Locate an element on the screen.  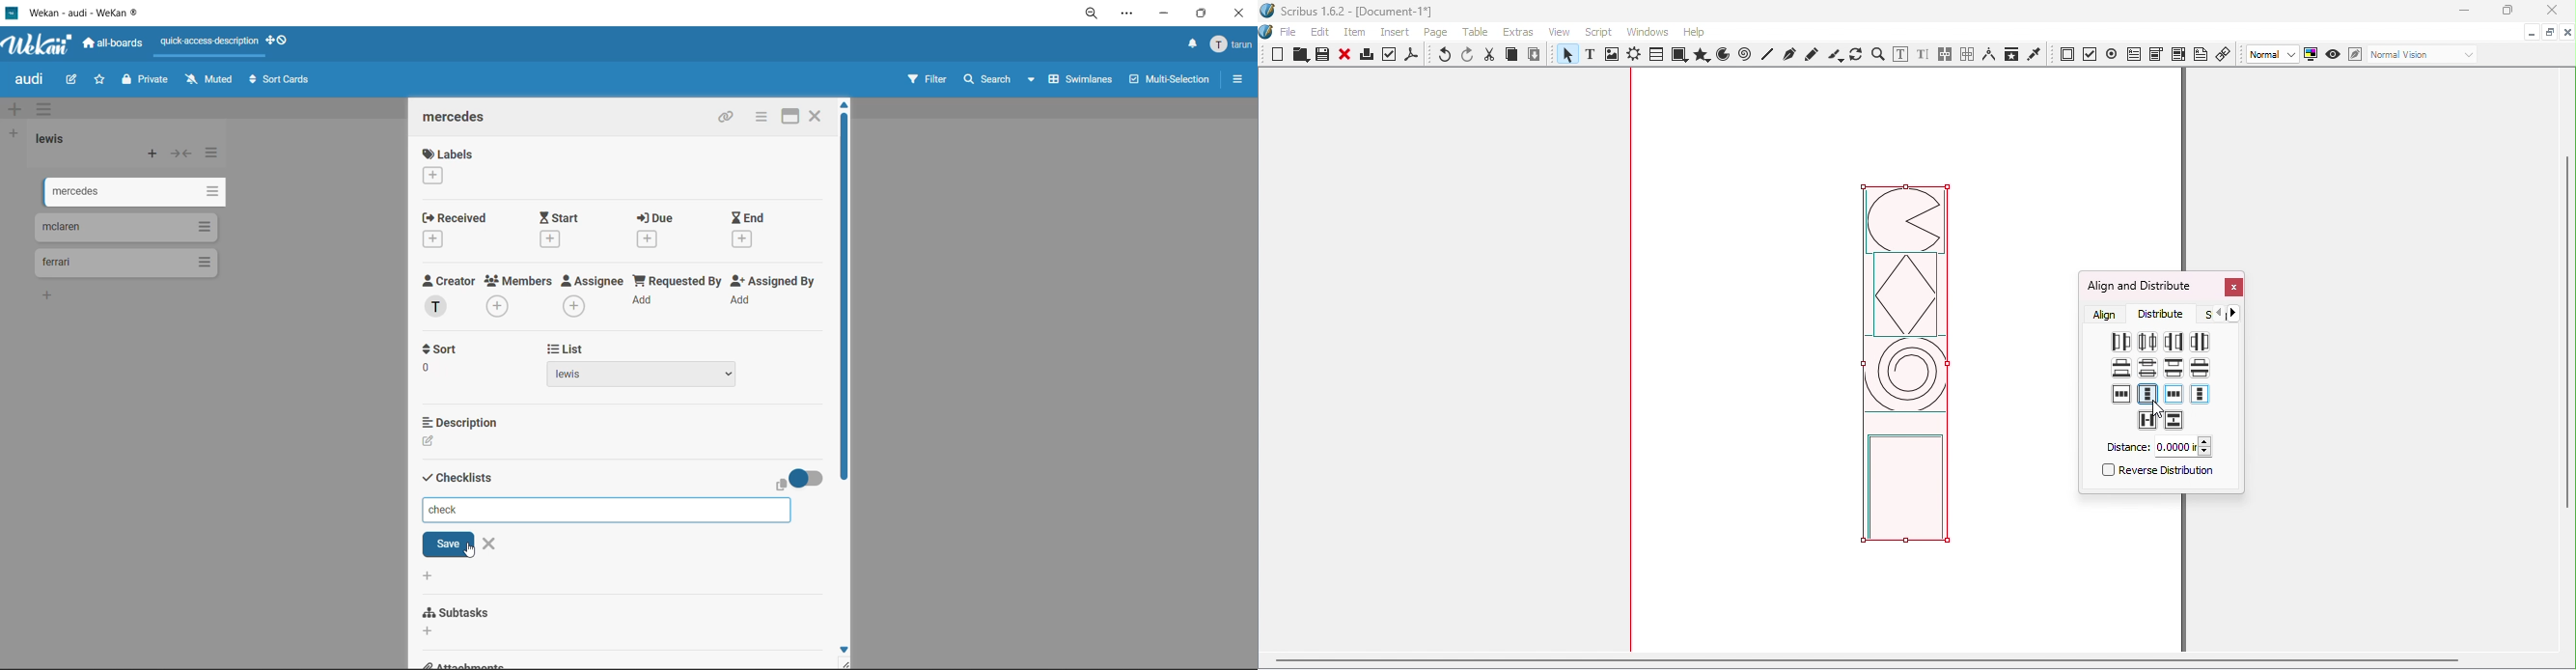
Close document is located at coordinates (2567, 33).